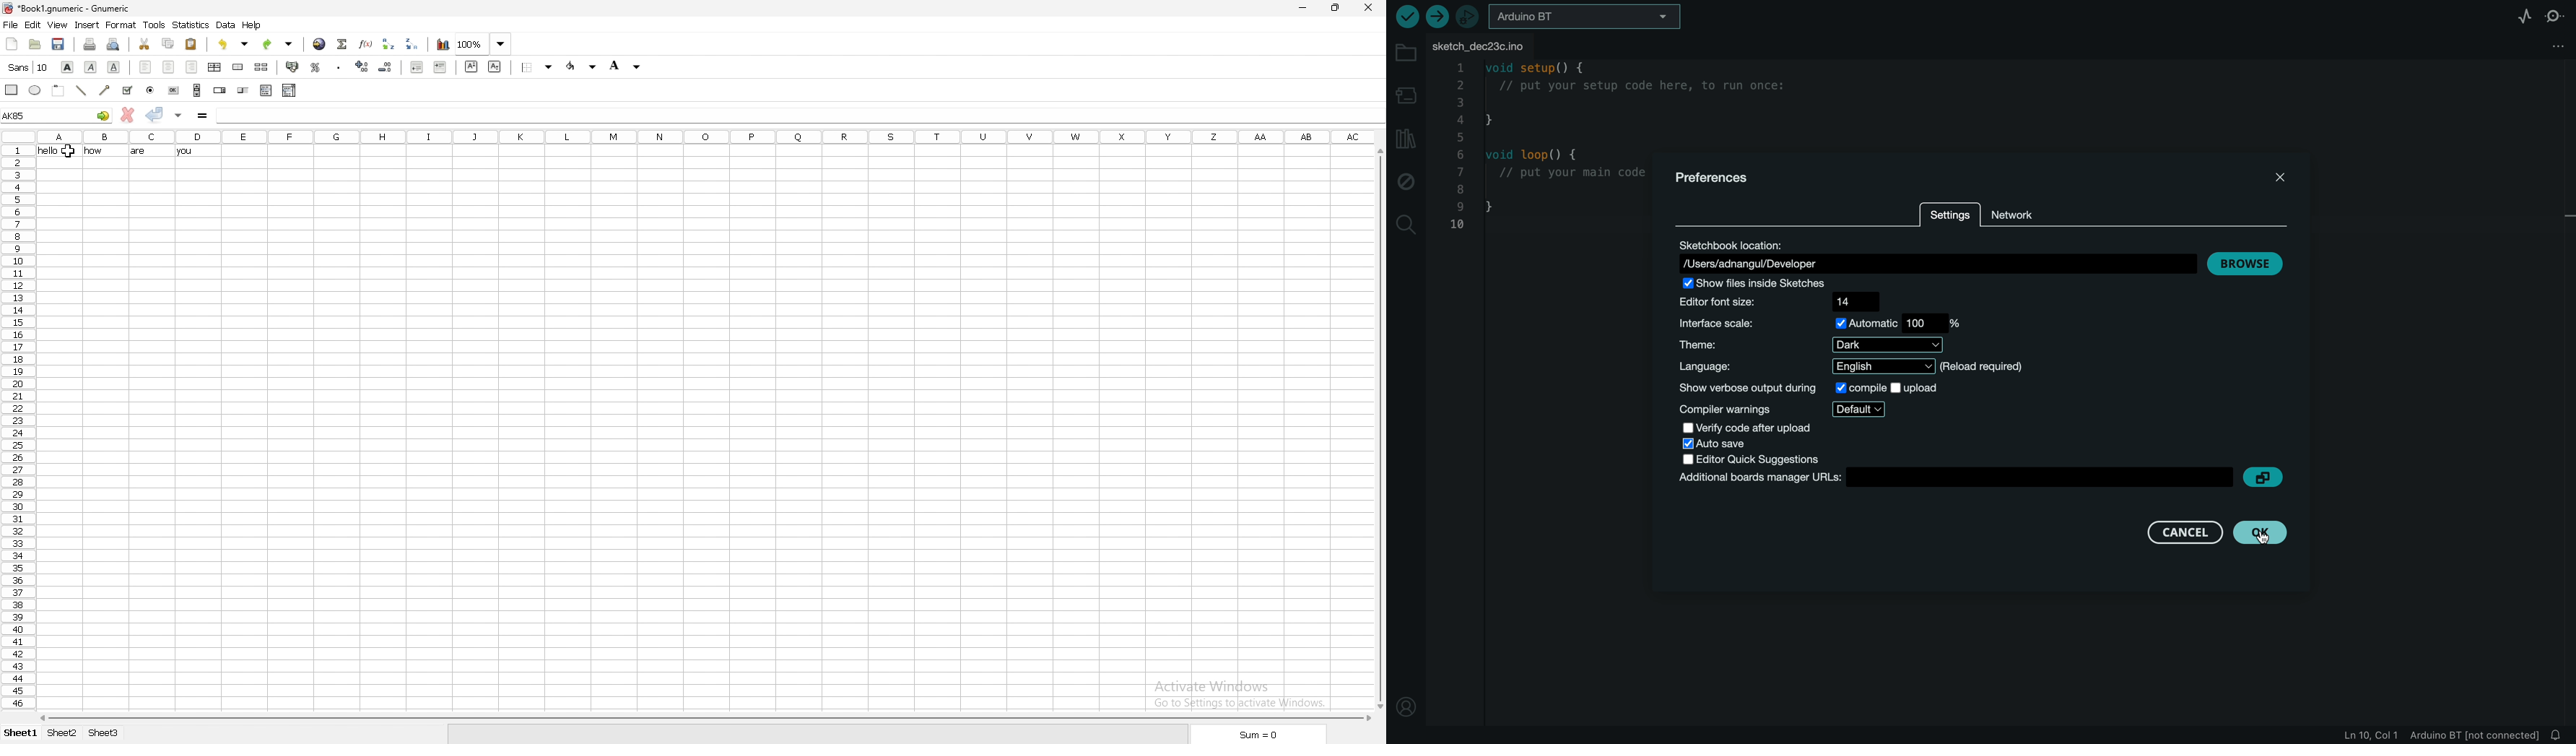 The image size is (2576, 756). I want to click on thousand separator, so click(338, 66).